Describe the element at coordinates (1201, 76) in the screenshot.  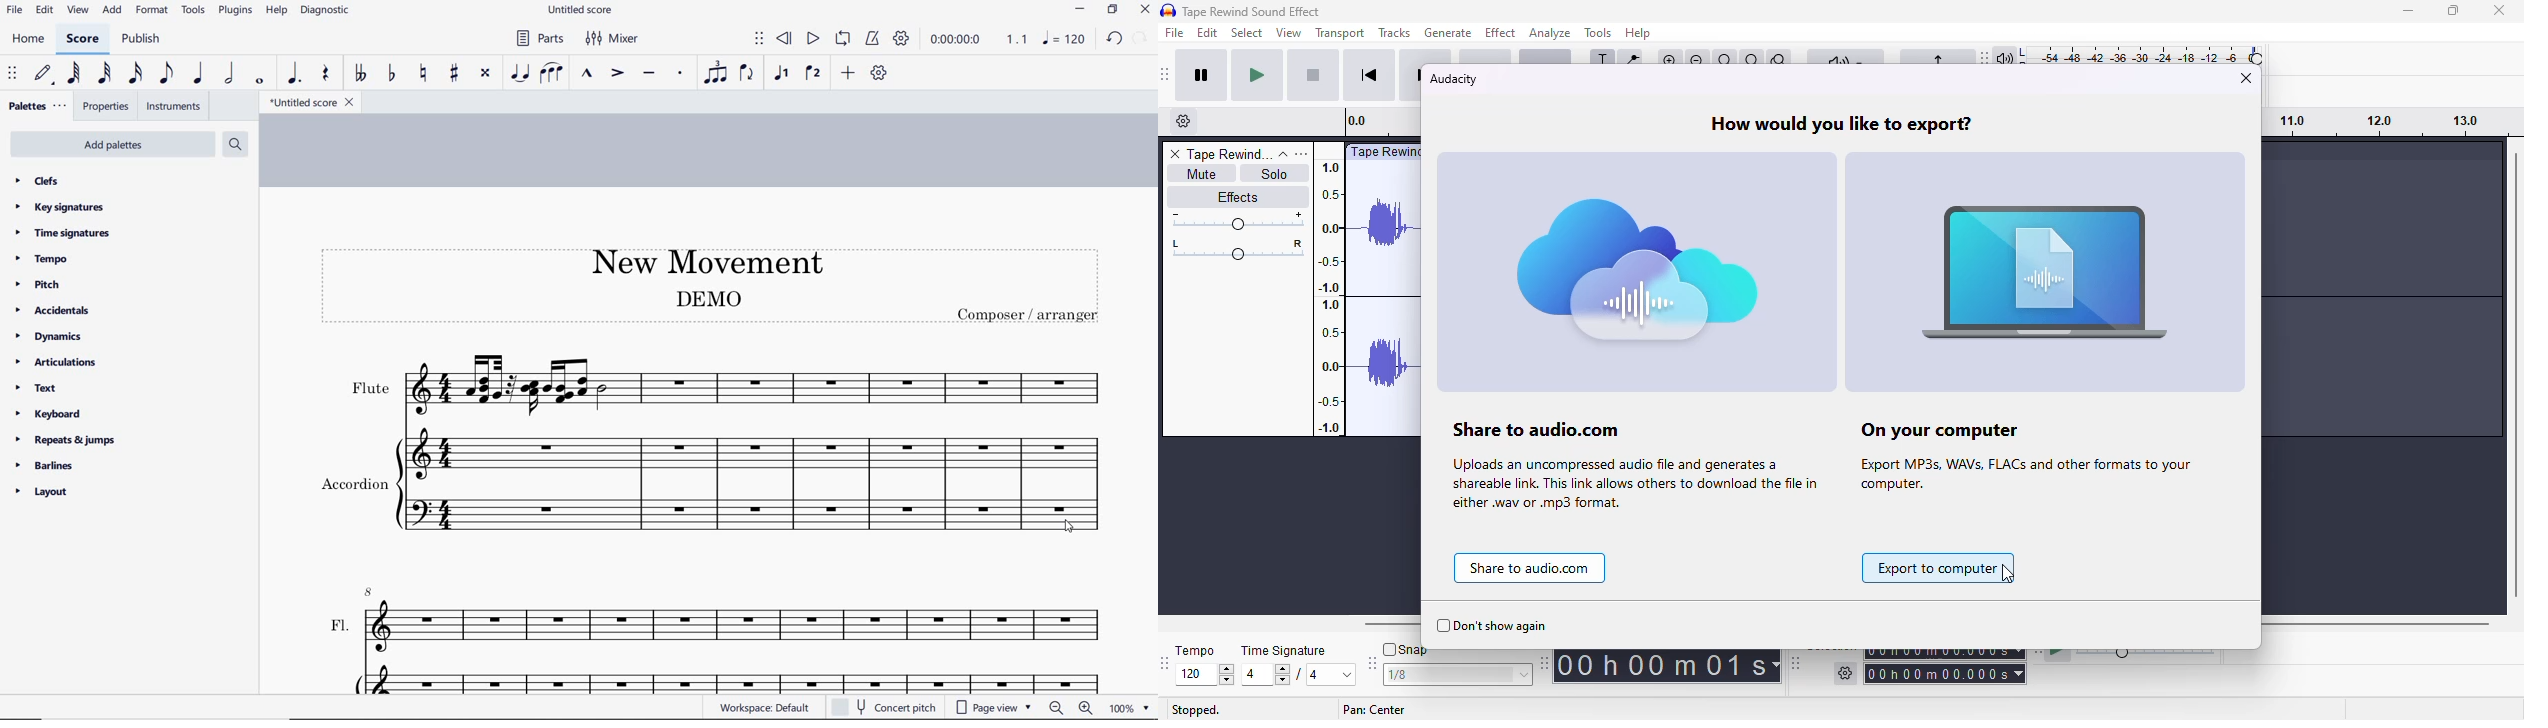
I see `pause` at that location.